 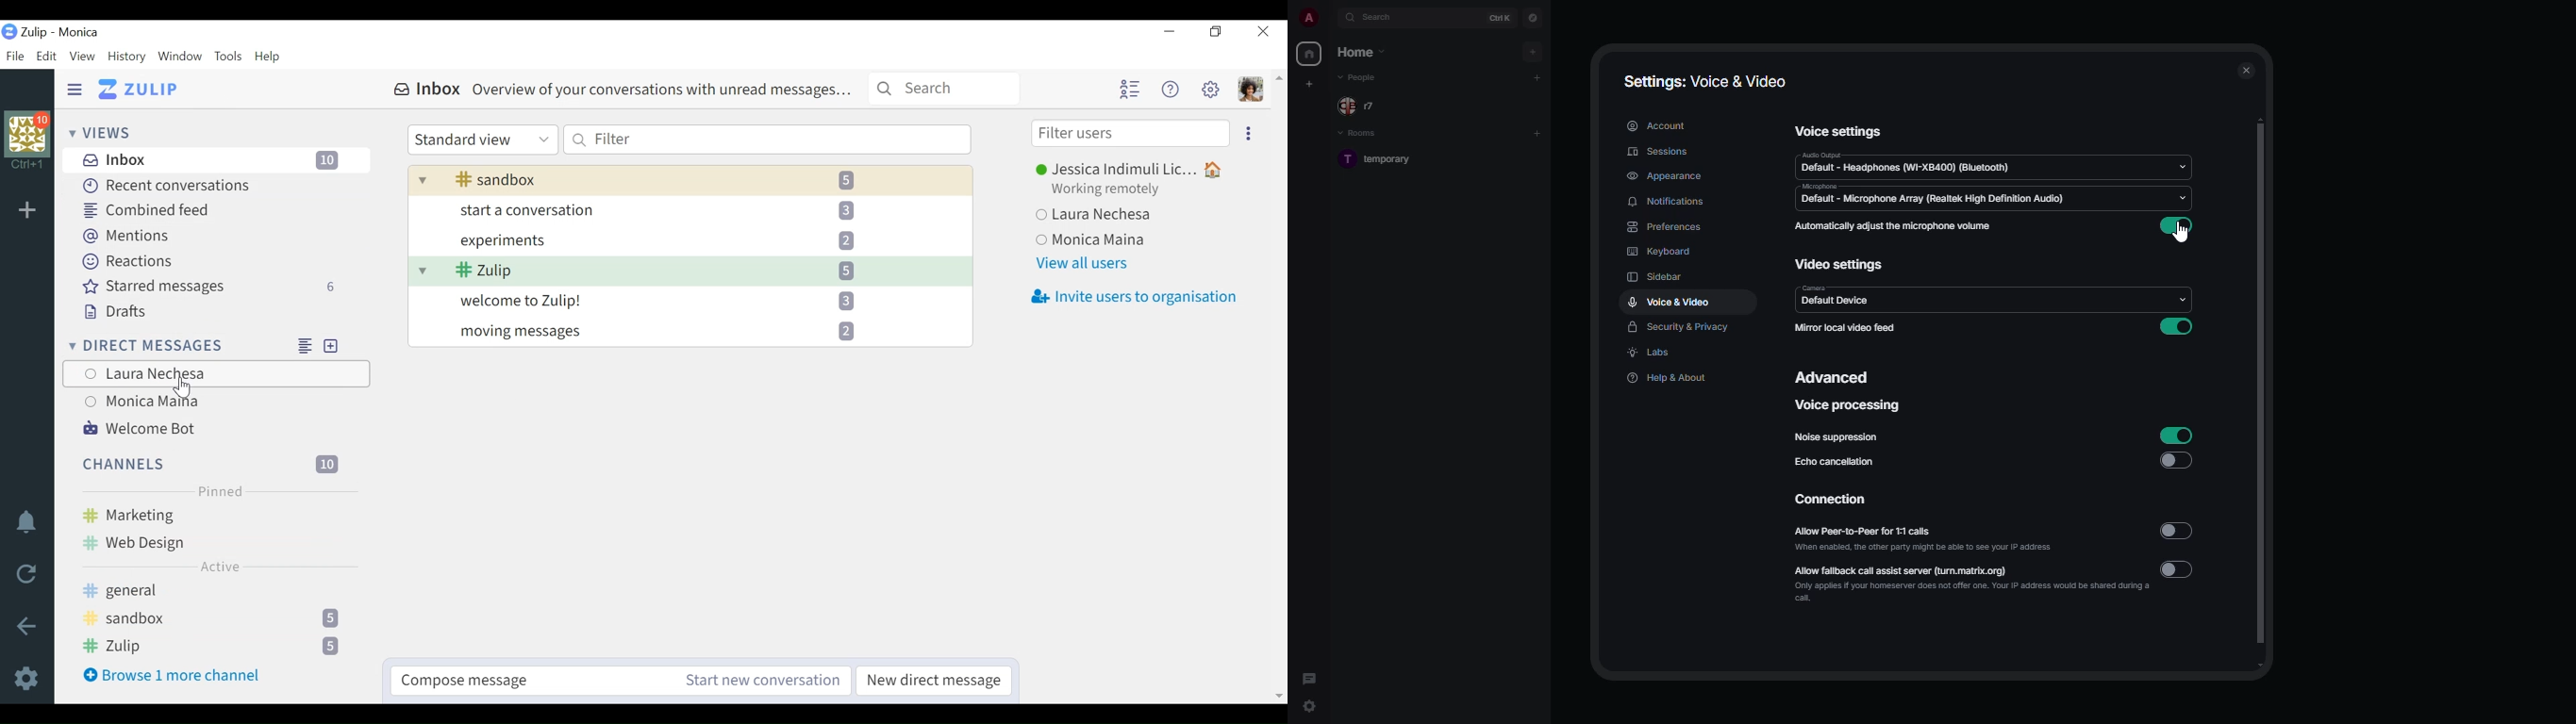 I want to click on home, so click(x=1310, y=55).